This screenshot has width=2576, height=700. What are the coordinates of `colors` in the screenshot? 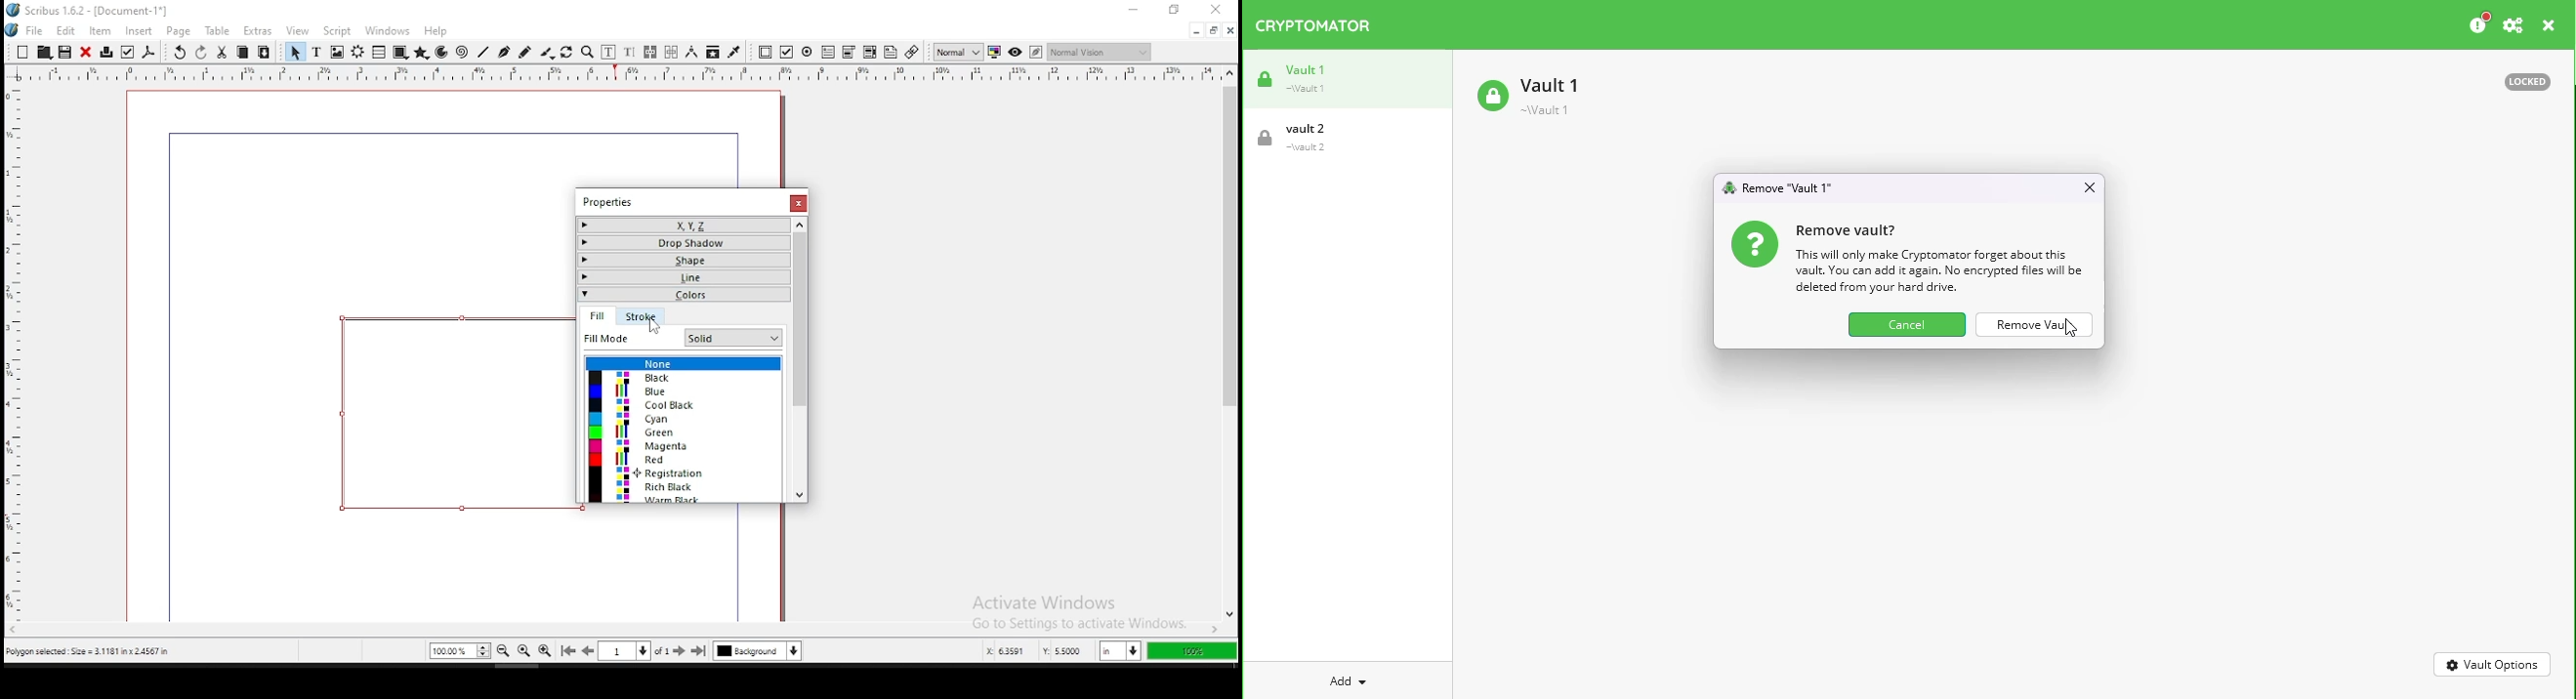 It's located at (684, 294).